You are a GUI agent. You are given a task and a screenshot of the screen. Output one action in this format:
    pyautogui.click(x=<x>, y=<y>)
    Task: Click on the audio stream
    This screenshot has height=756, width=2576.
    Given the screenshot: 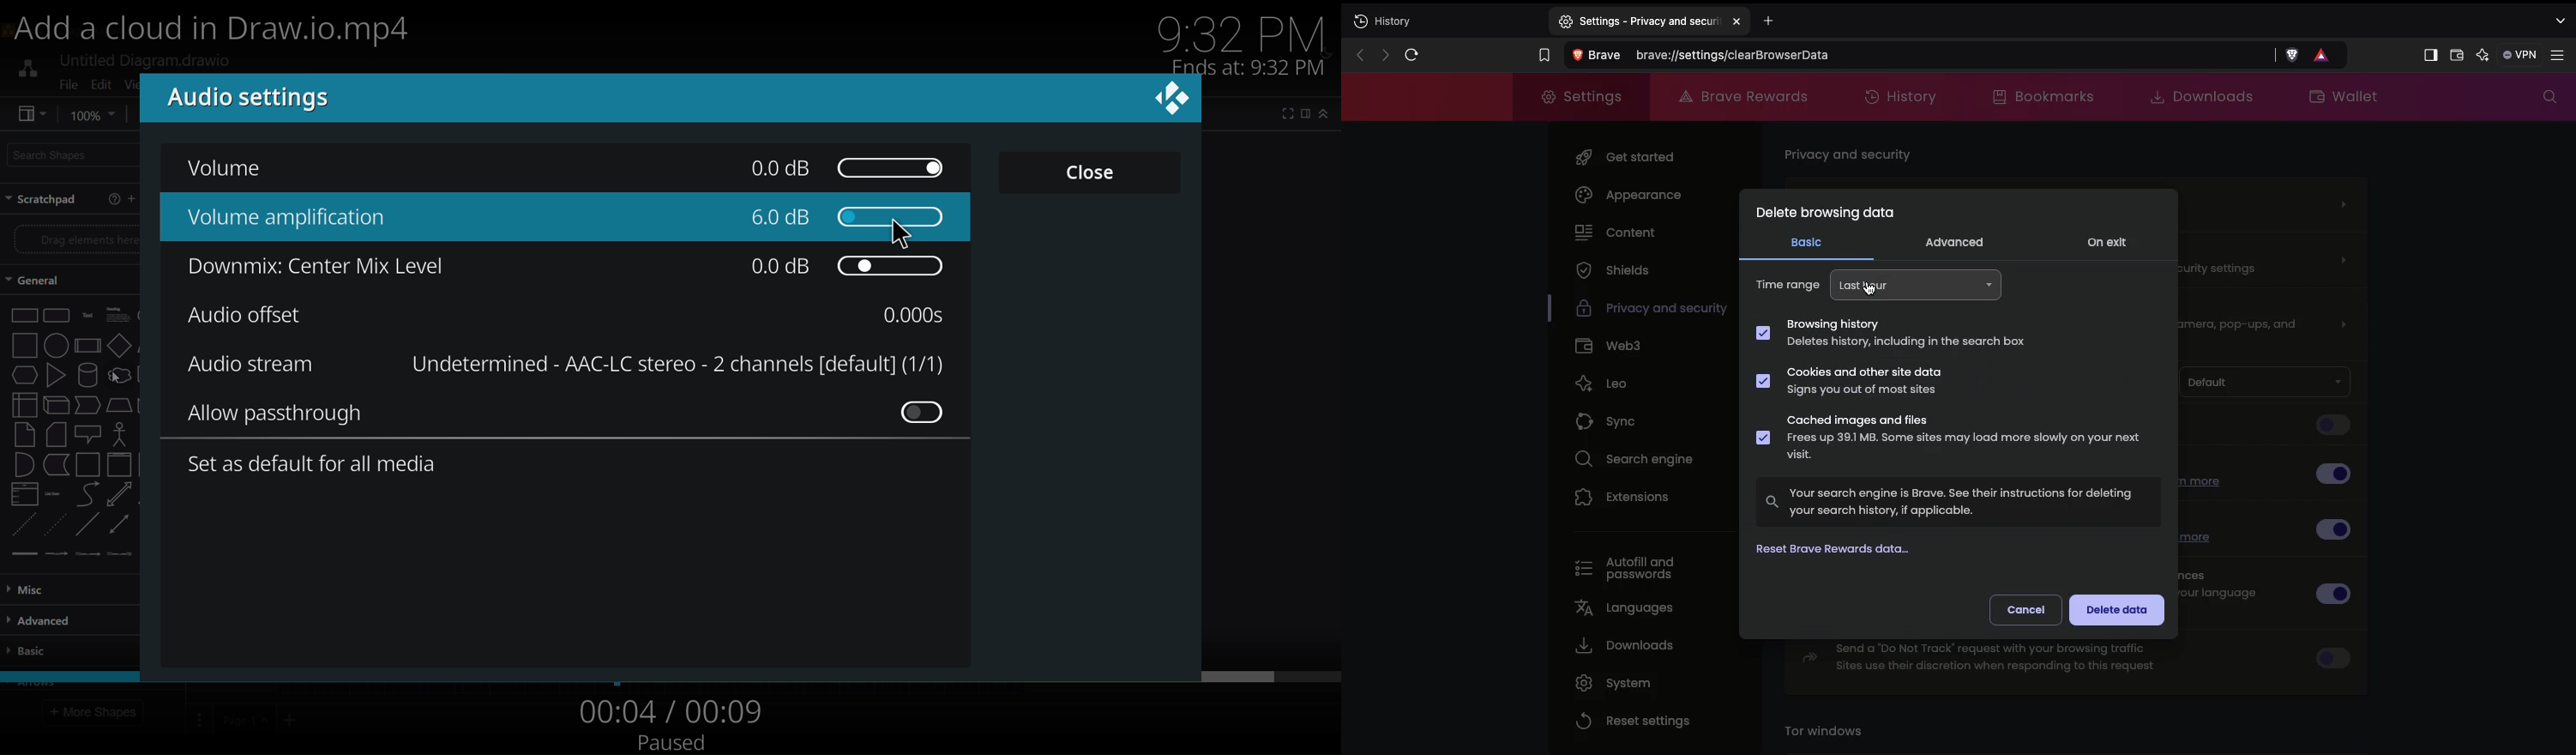 What is the action you would take?
    pyautogui.click(x=250, y=364)
    